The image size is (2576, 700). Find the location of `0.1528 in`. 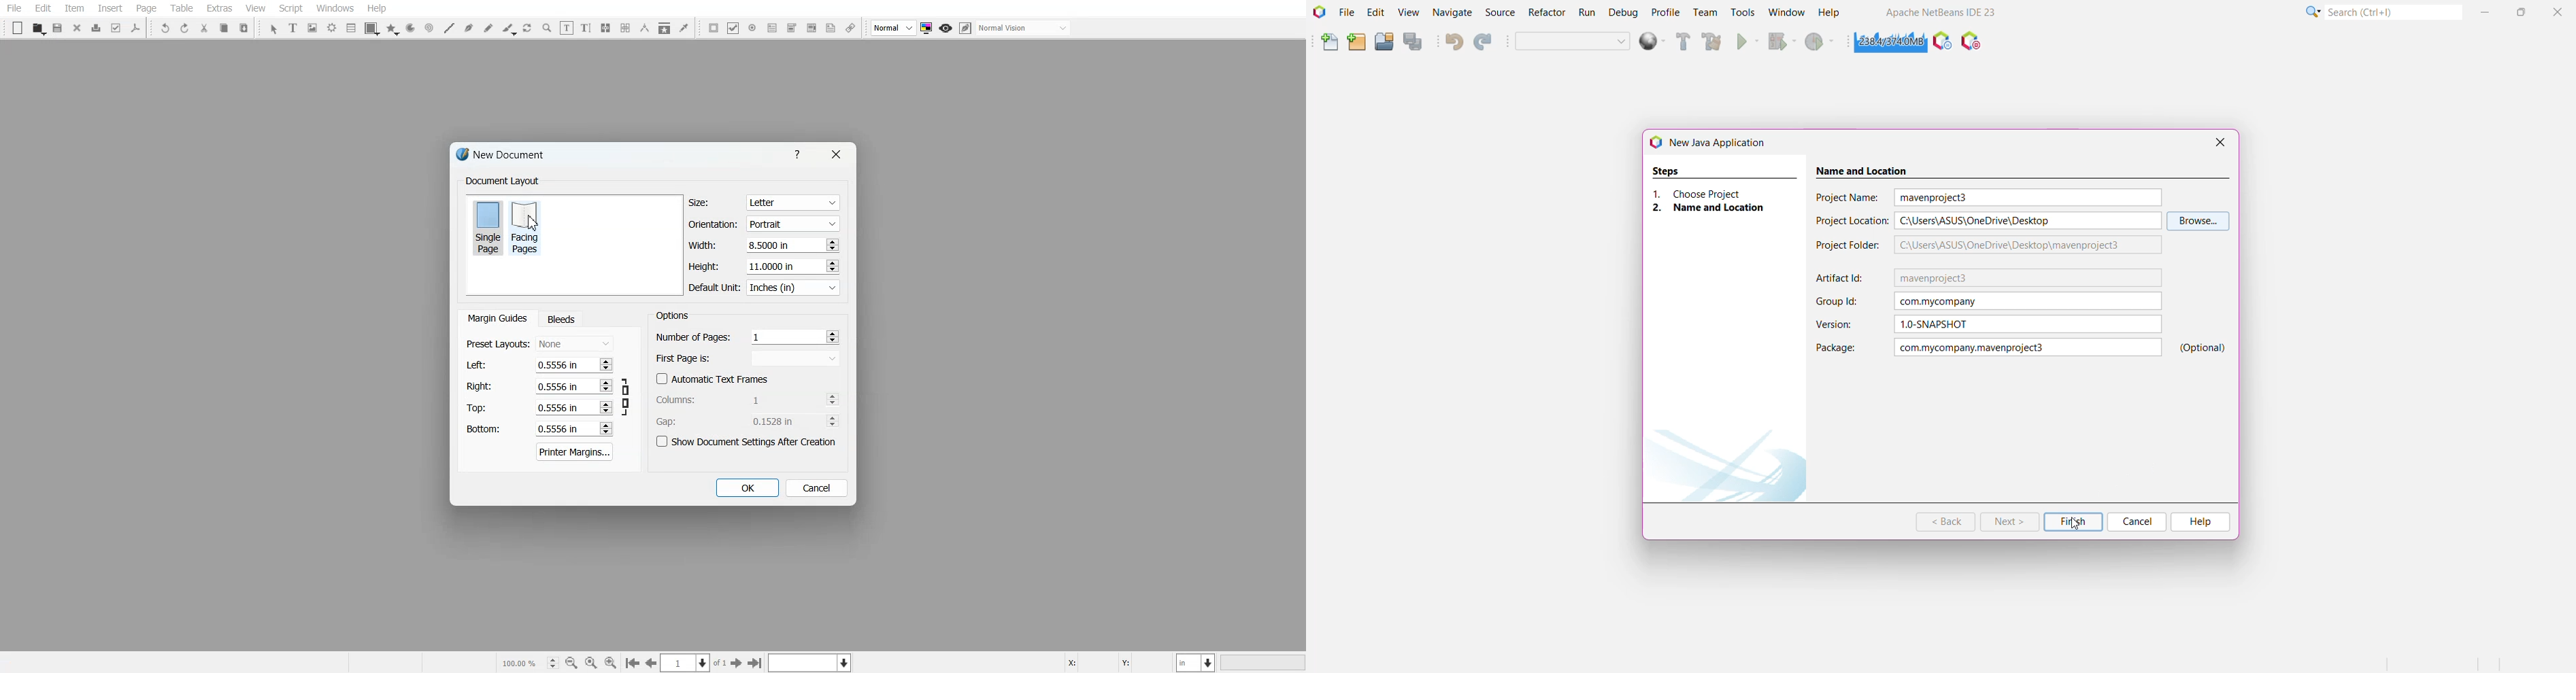

0.1528 in is located at coordinates (777, 421).